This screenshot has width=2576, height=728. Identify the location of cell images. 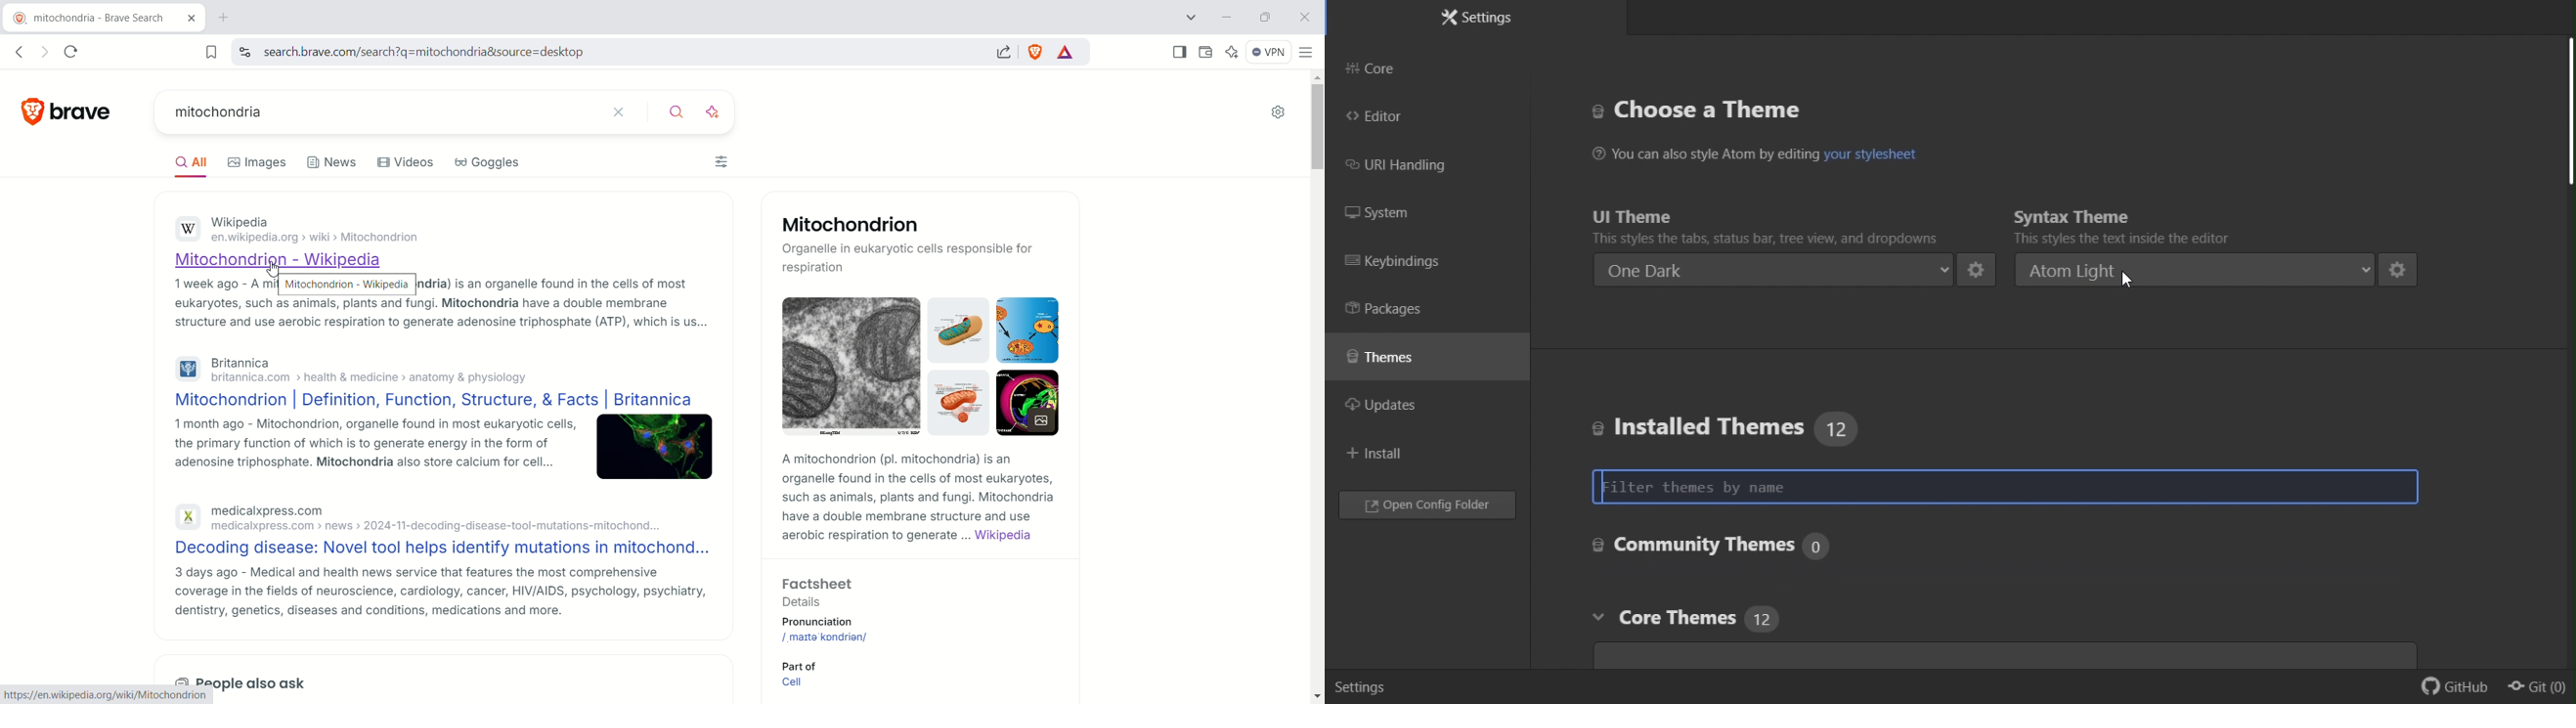
(918, 366).